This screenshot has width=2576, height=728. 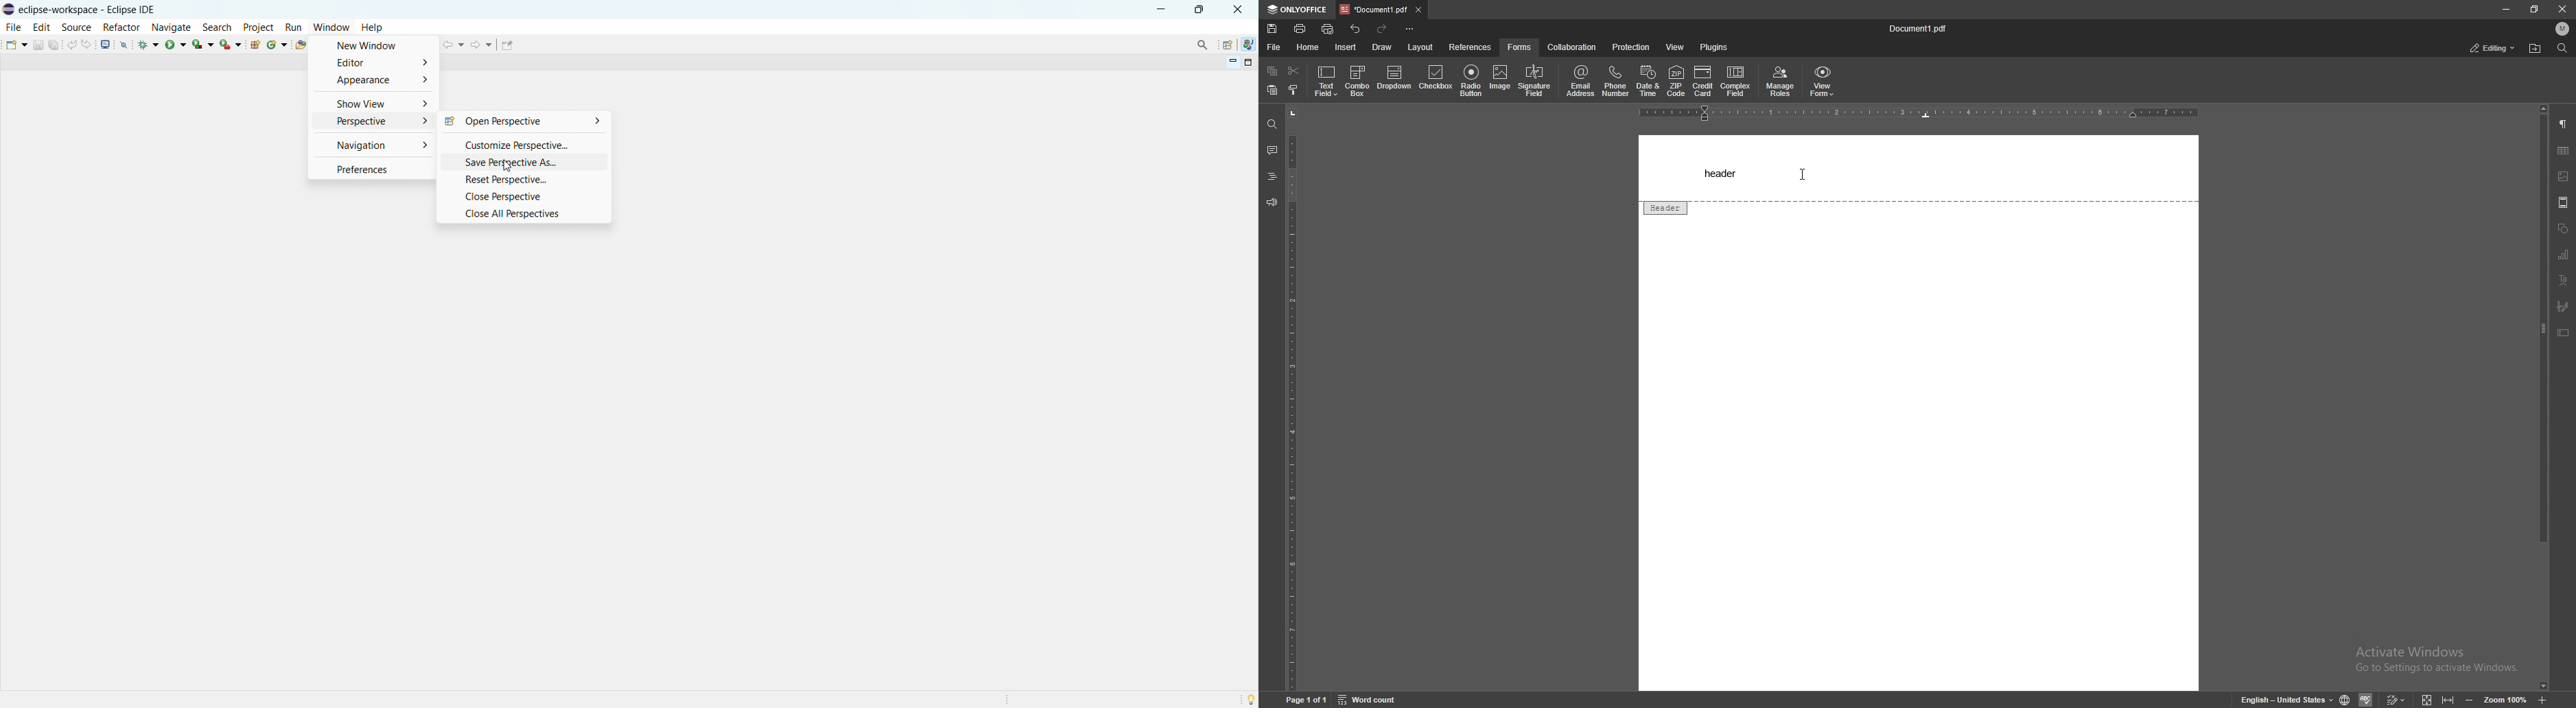 What do you see at coordinates (1779, 81) in the screenshot?
I see `manage roles` at bounding box center [1779, 81].